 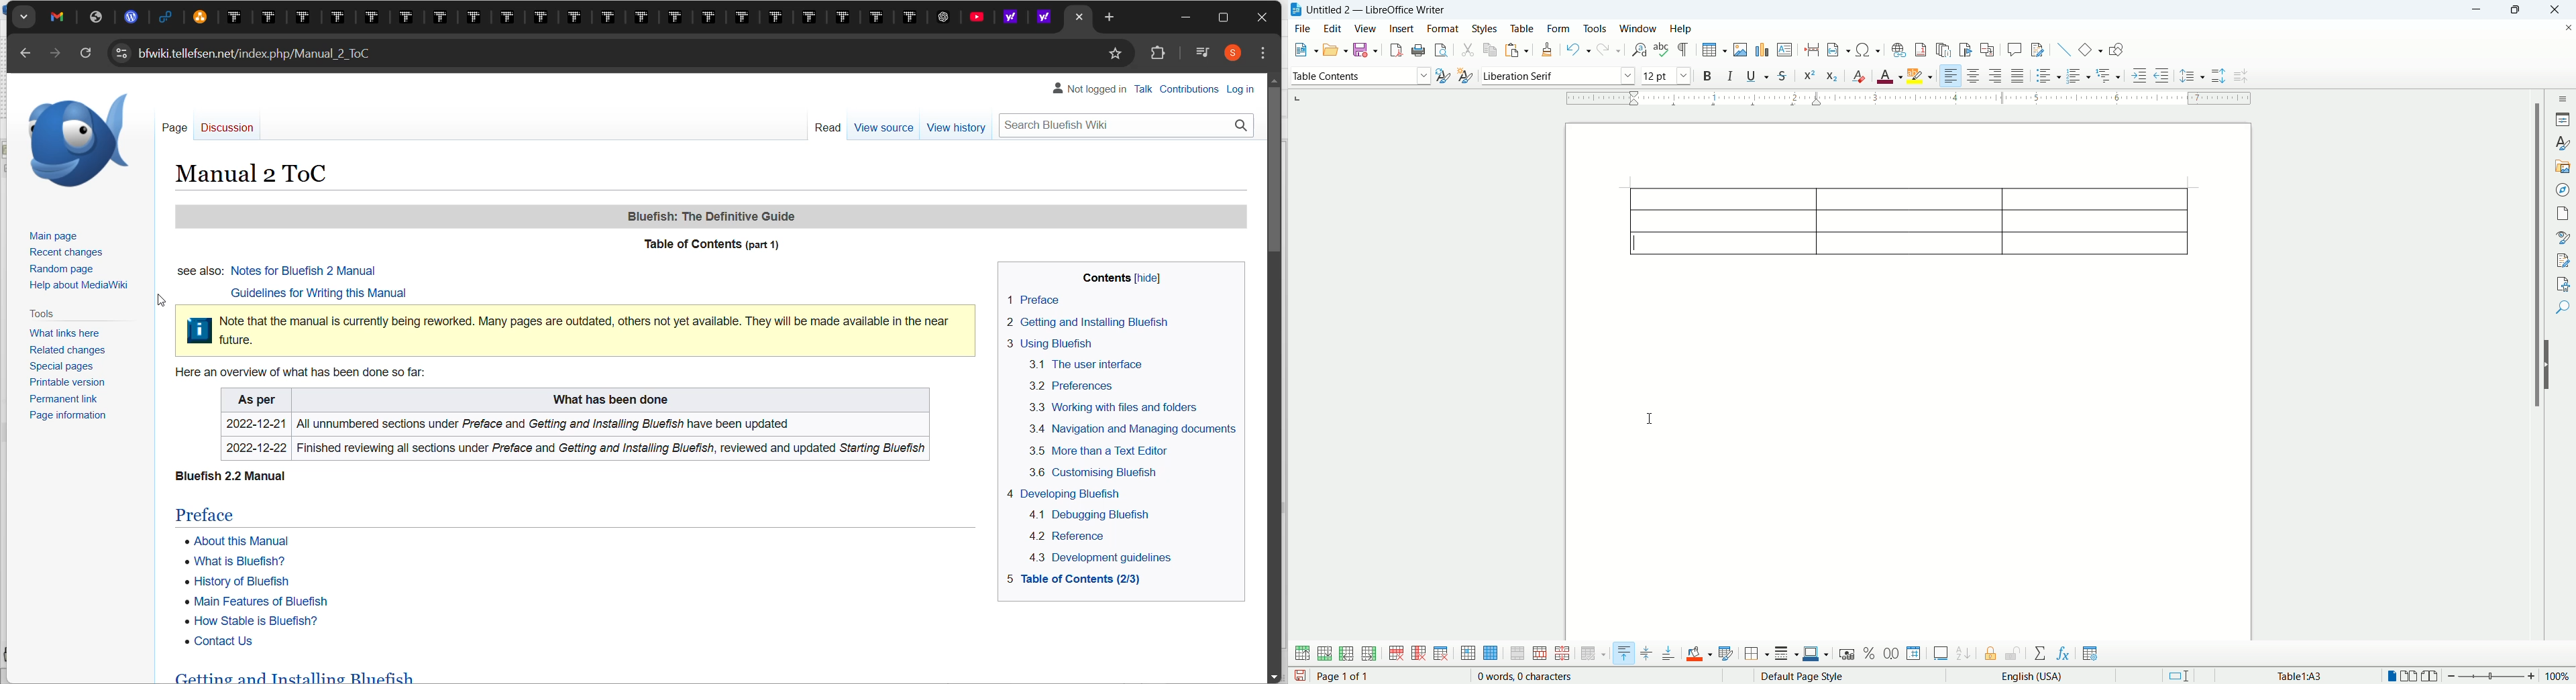 I want to click on percent format, so click(x=1869, y=655).